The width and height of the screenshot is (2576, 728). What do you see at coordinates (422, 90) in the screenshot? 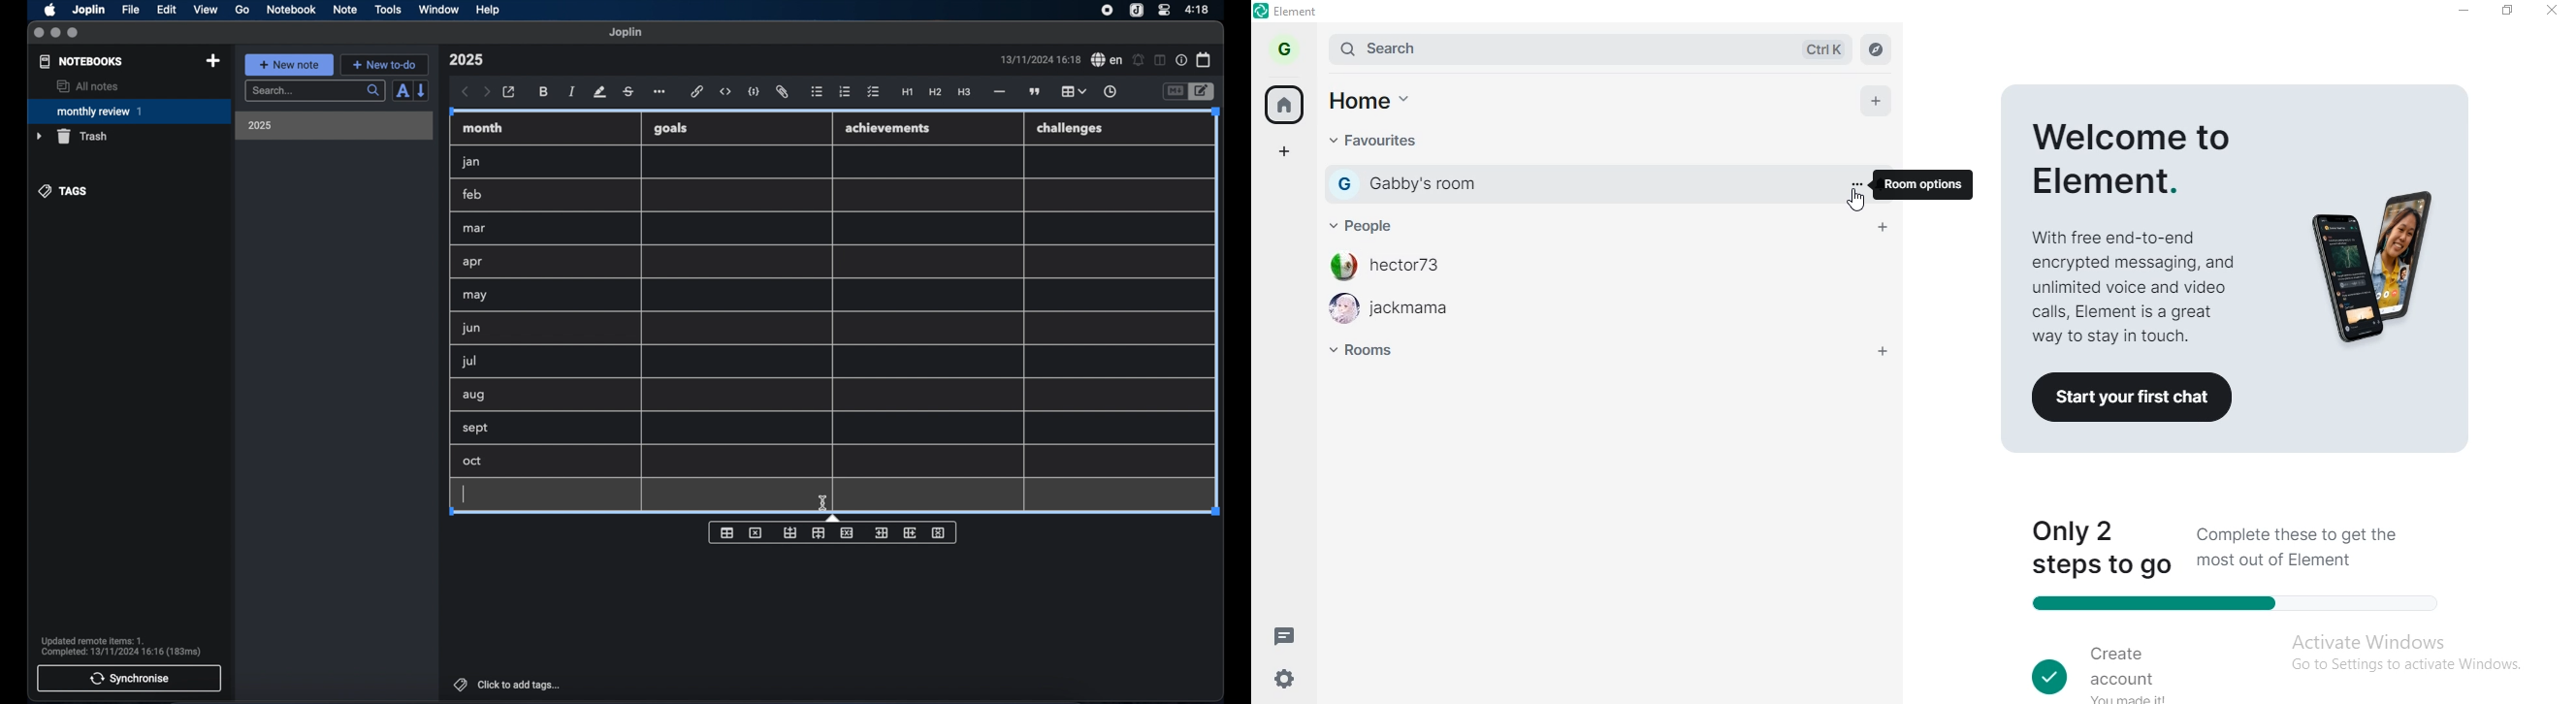
I see `reverse sort order` at bounding box center [422, 90].